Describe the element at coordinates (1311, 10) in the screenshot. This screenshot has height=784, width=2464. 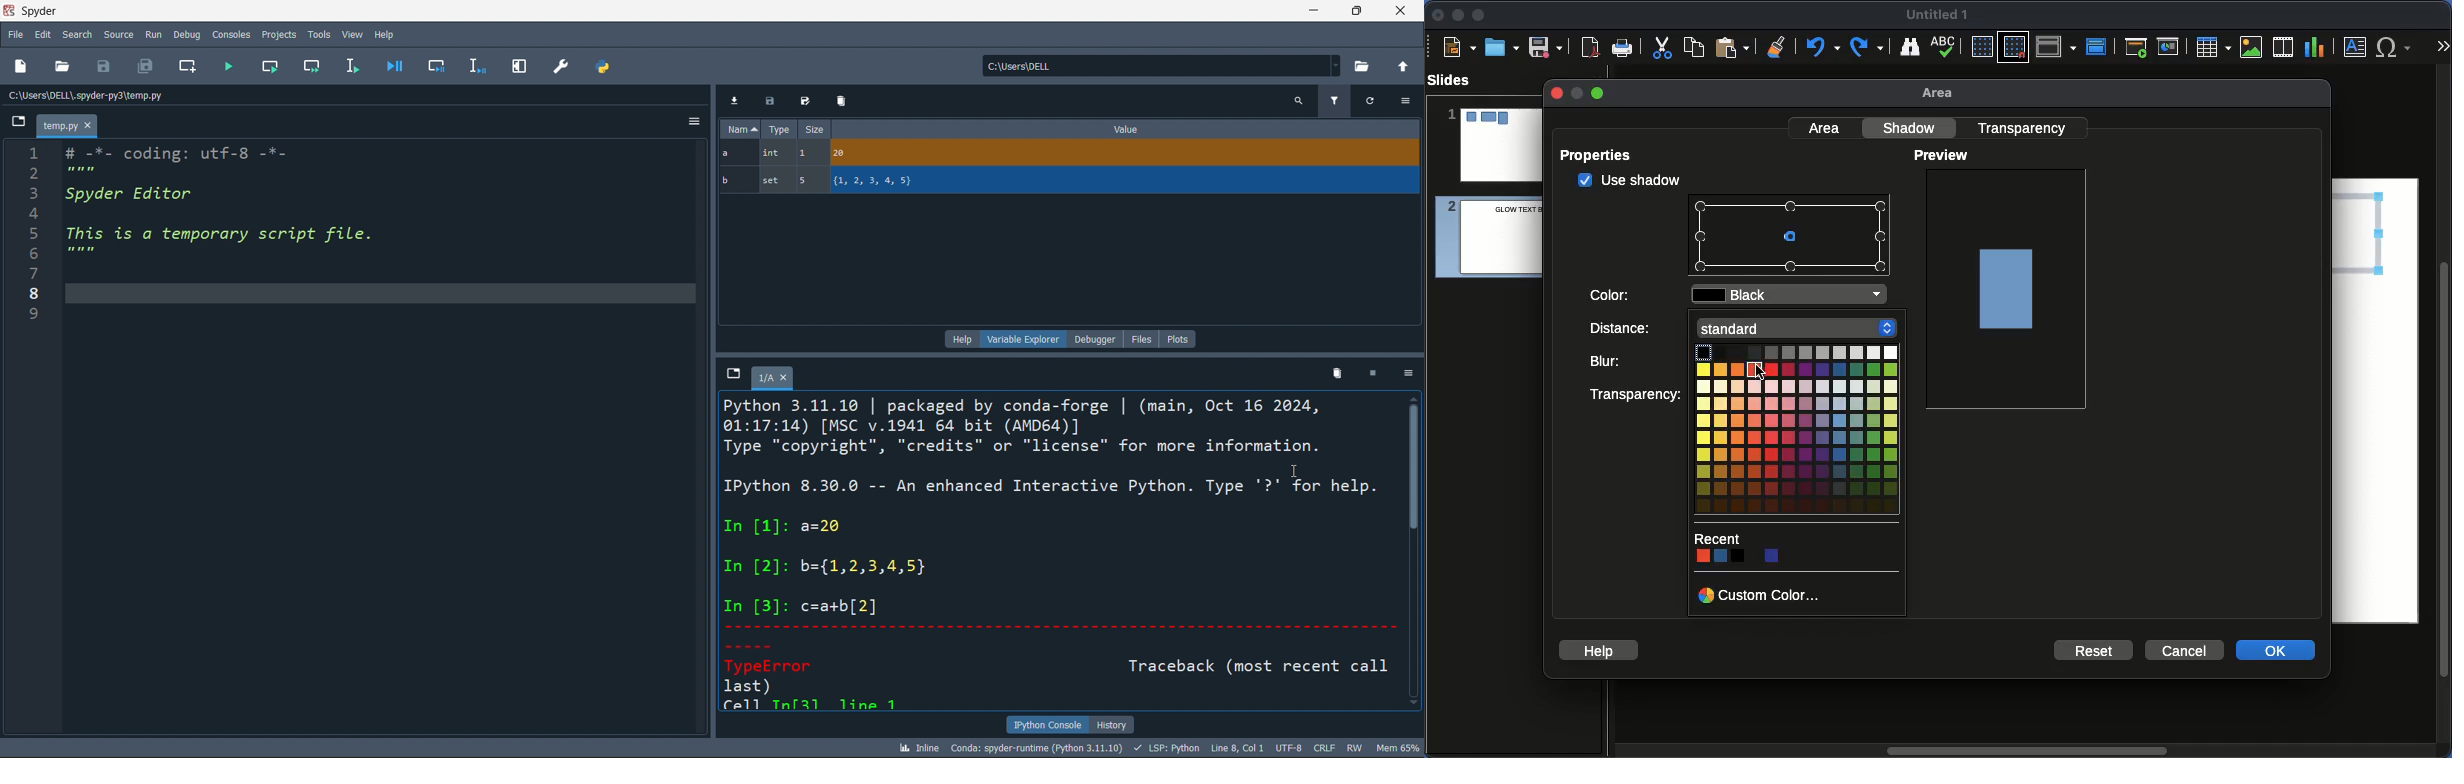
I see `minimize` at that location.